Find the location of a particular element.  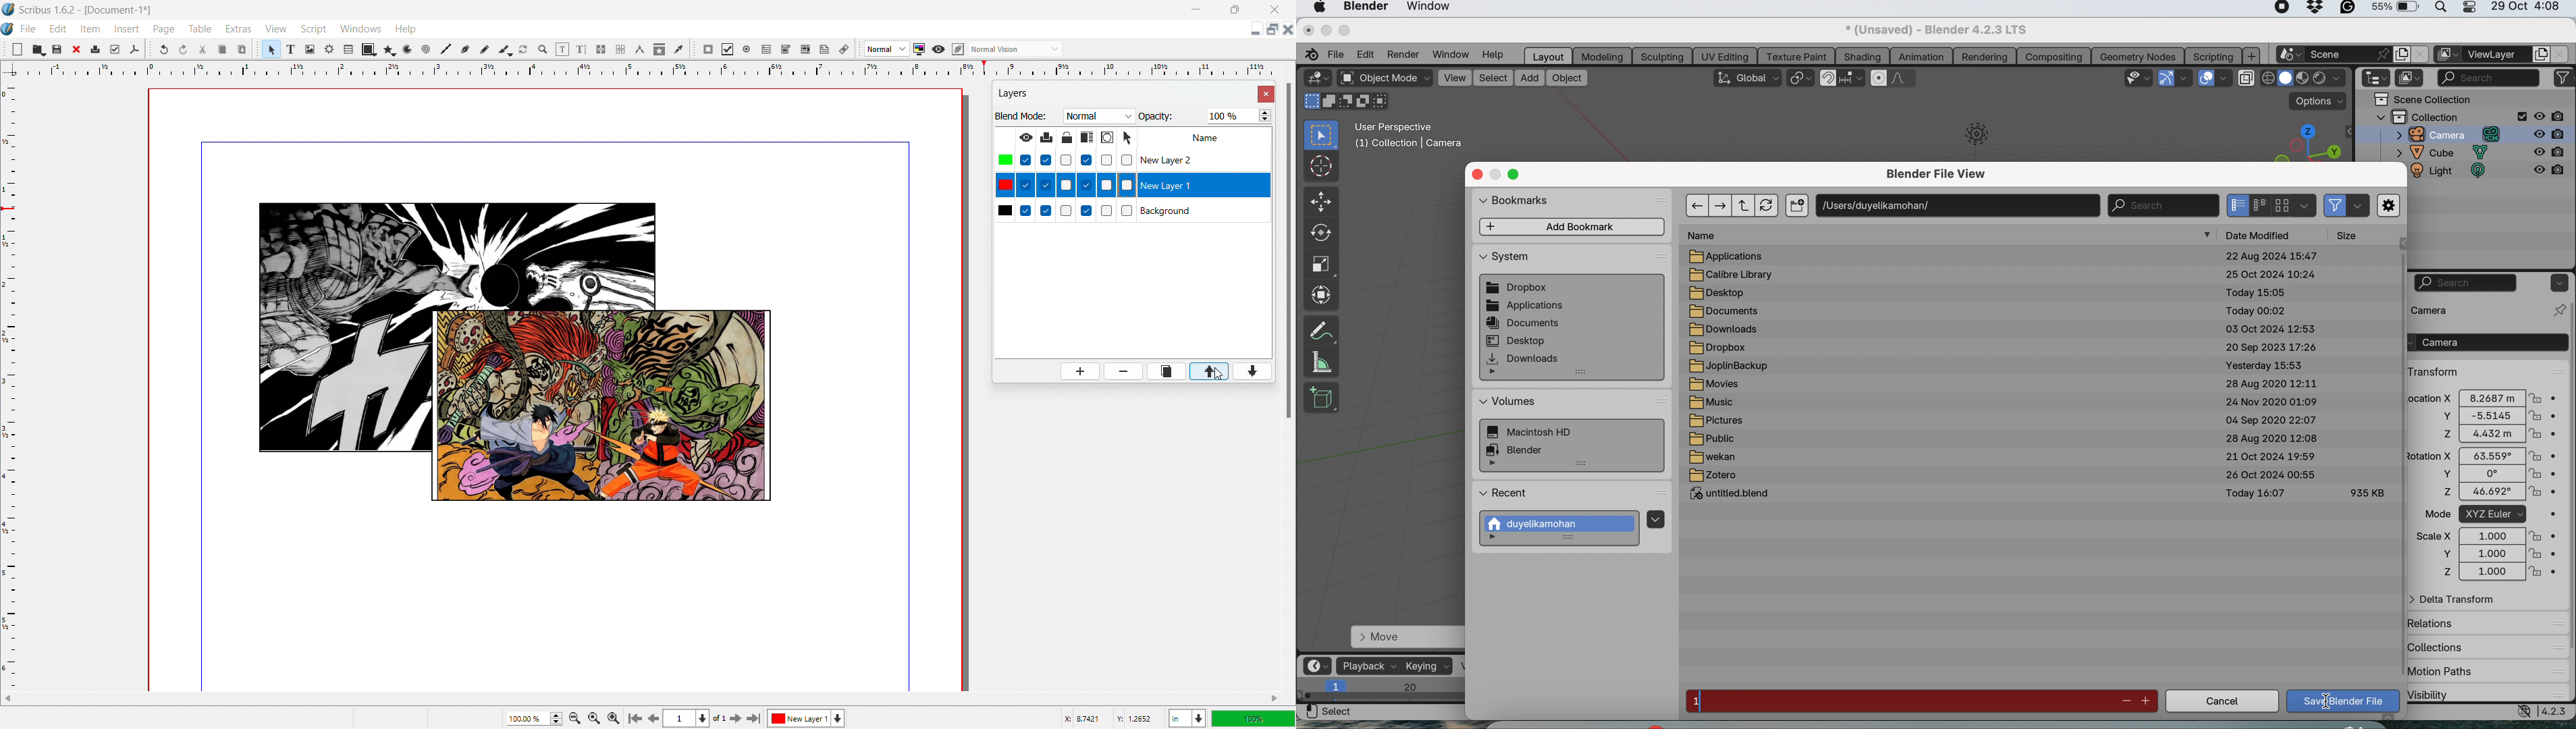

modeling is located at coordinates (1603, 56).